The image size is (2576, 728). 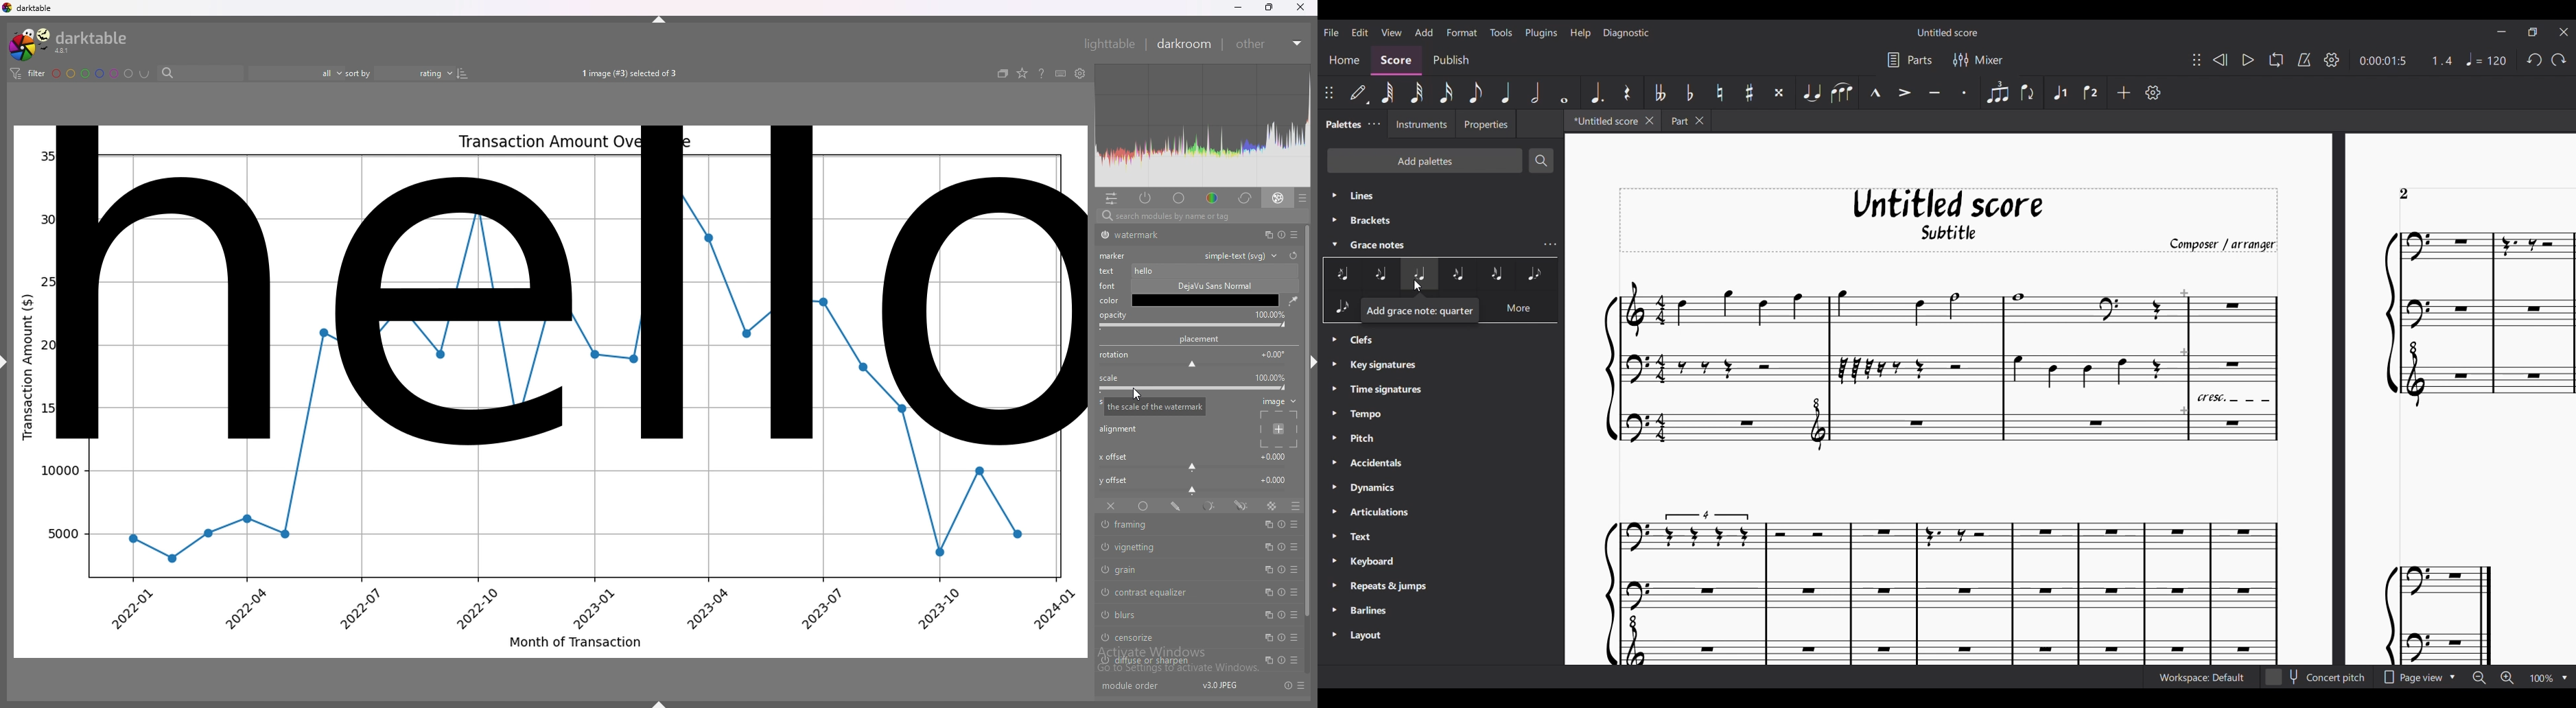 I want to click on watermark type, so click(x=1245, y=256).